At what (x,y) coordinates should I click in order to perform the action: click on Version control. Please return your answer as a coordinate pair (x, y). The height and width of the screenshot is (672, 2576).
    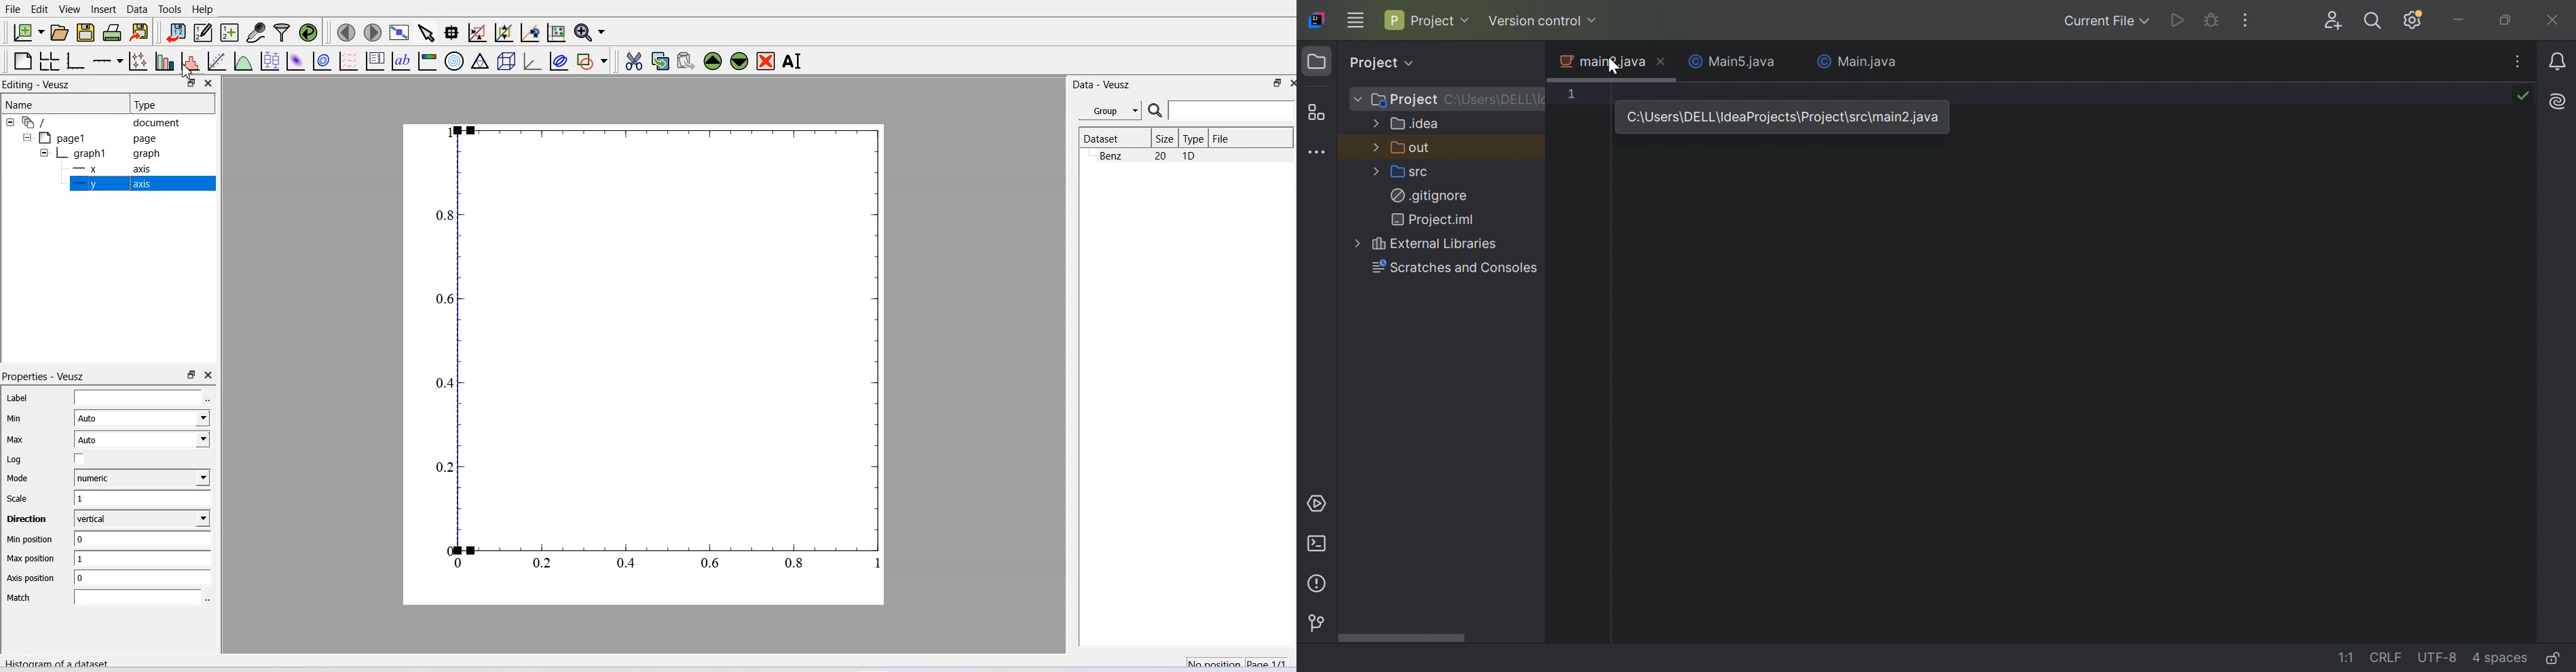
    Looking at the image, I should click on (1543, 21).